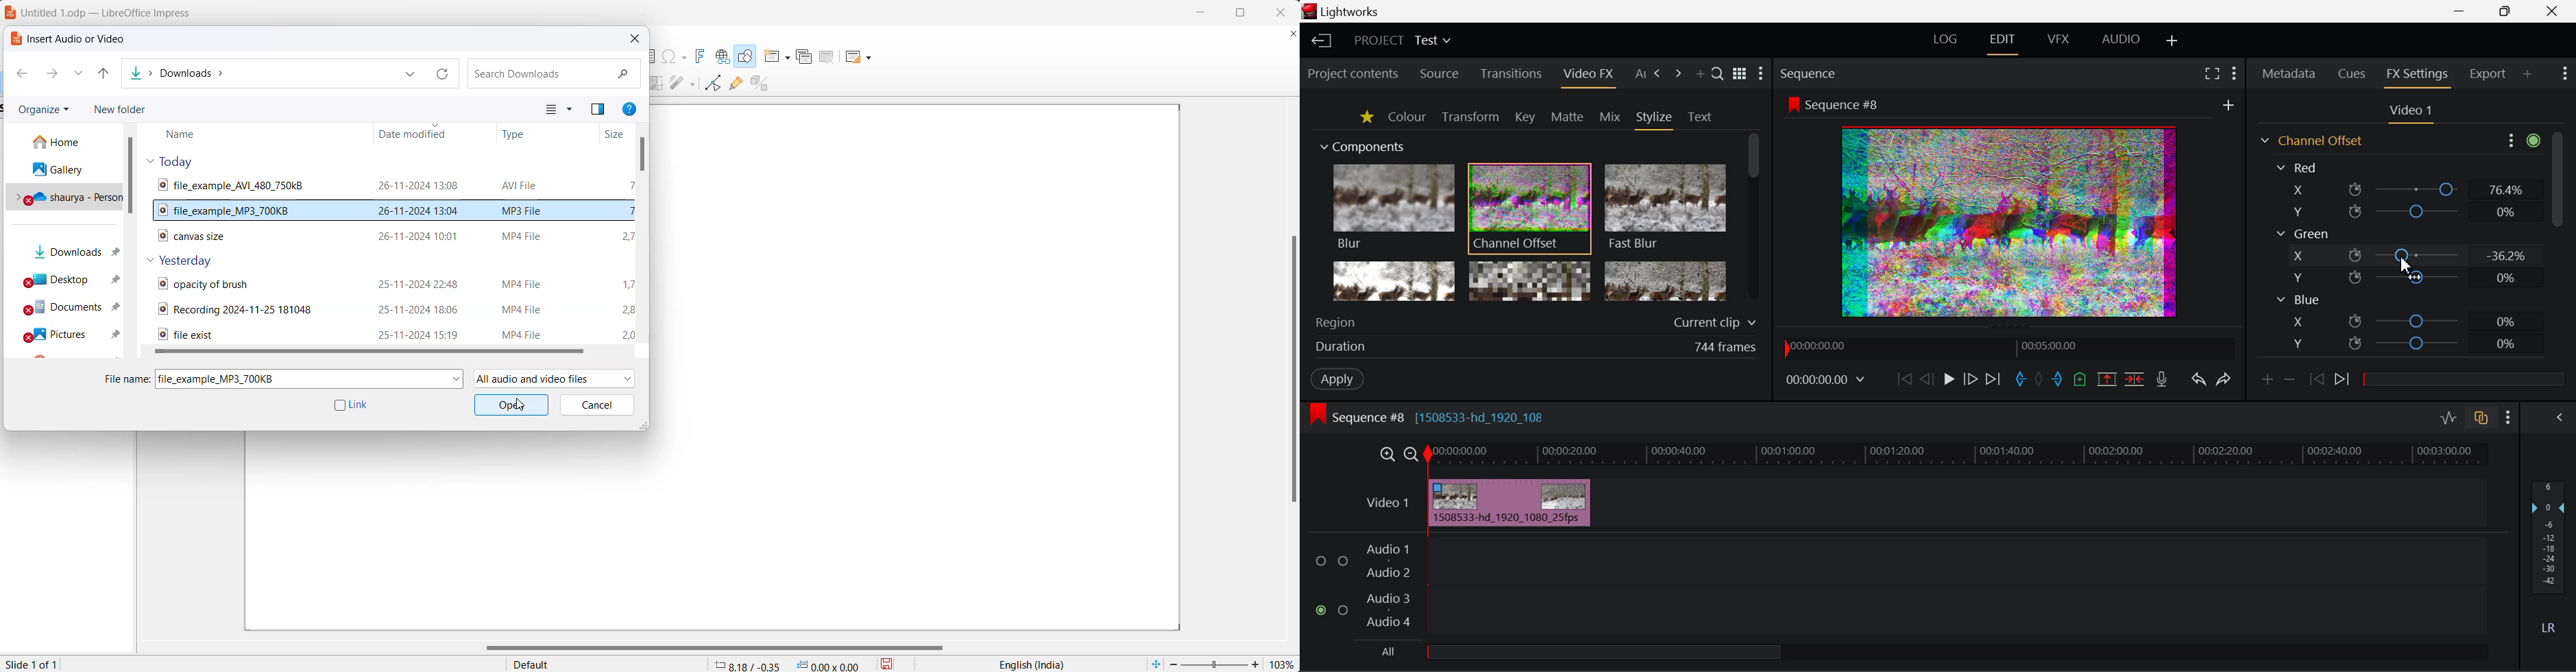 The width and height of the screenshot is (2576, 672). Describe the element at coordinates (1431, 420) in the screenshot. I see `Sequence Editing Level` at that location.